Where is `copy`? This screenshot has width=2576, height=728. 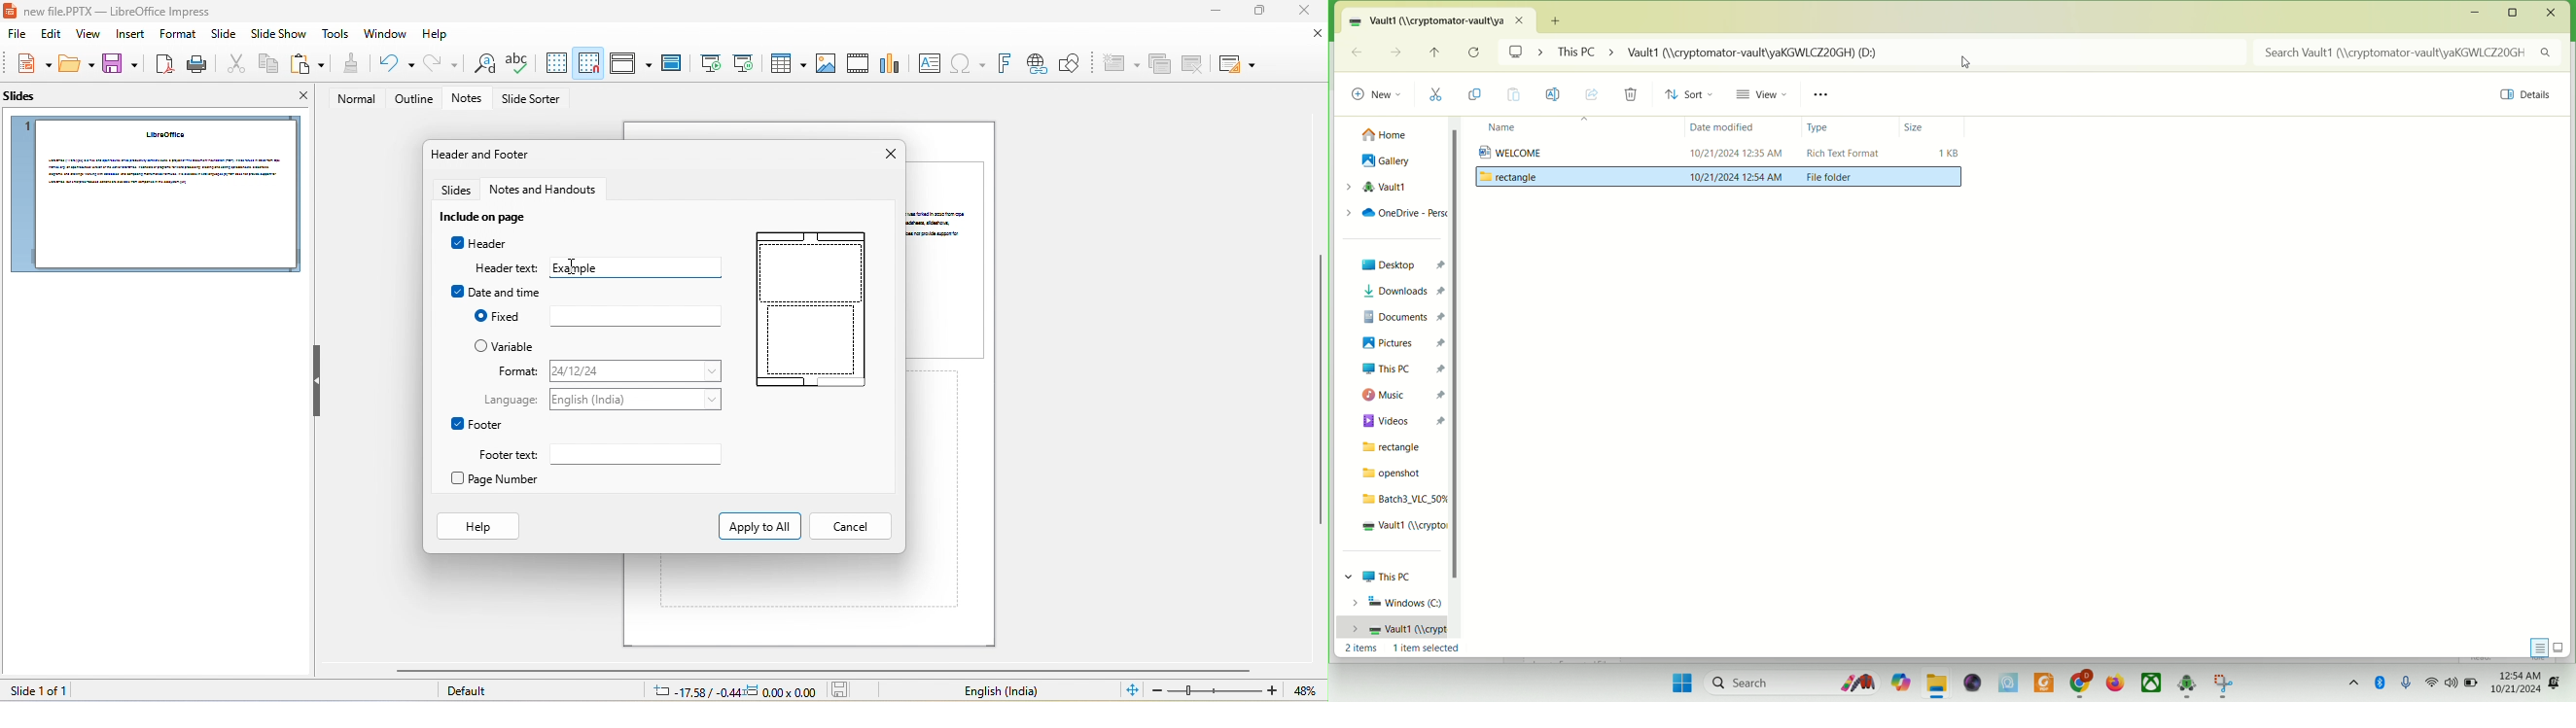
copy is located at coordinates (265, 65).